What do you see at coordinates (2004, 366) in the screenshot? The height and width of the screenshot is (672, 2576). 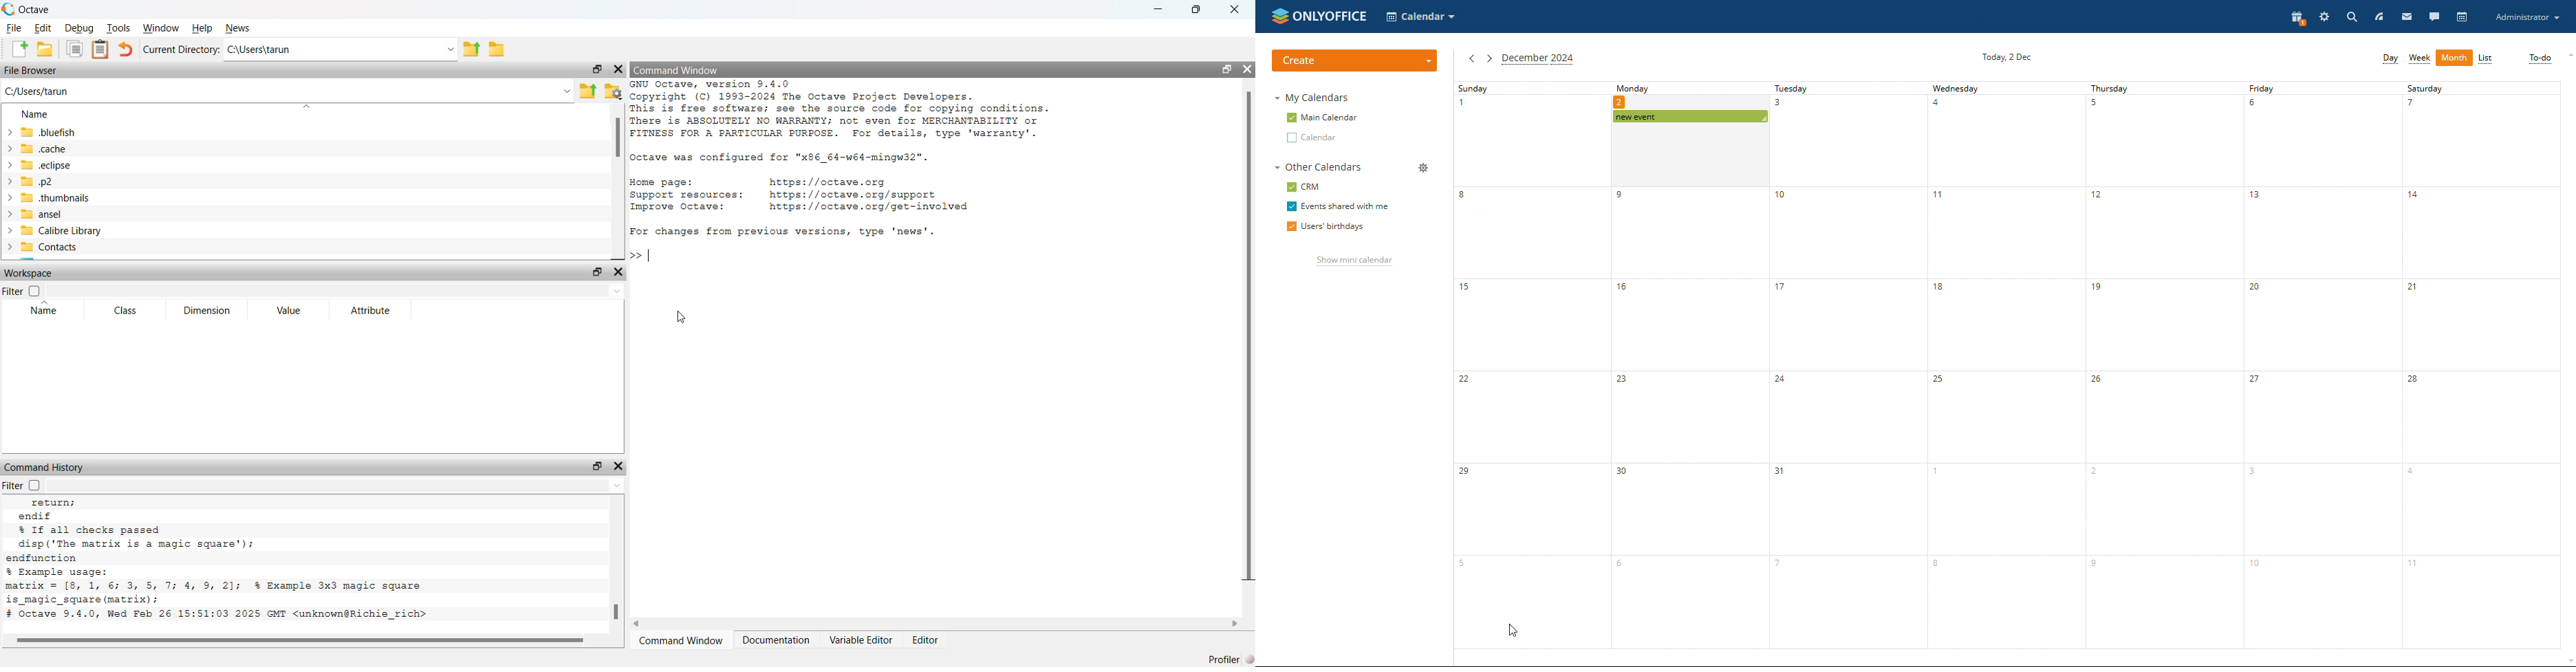 I see `wednesday` at bounding box center [2004, 366].